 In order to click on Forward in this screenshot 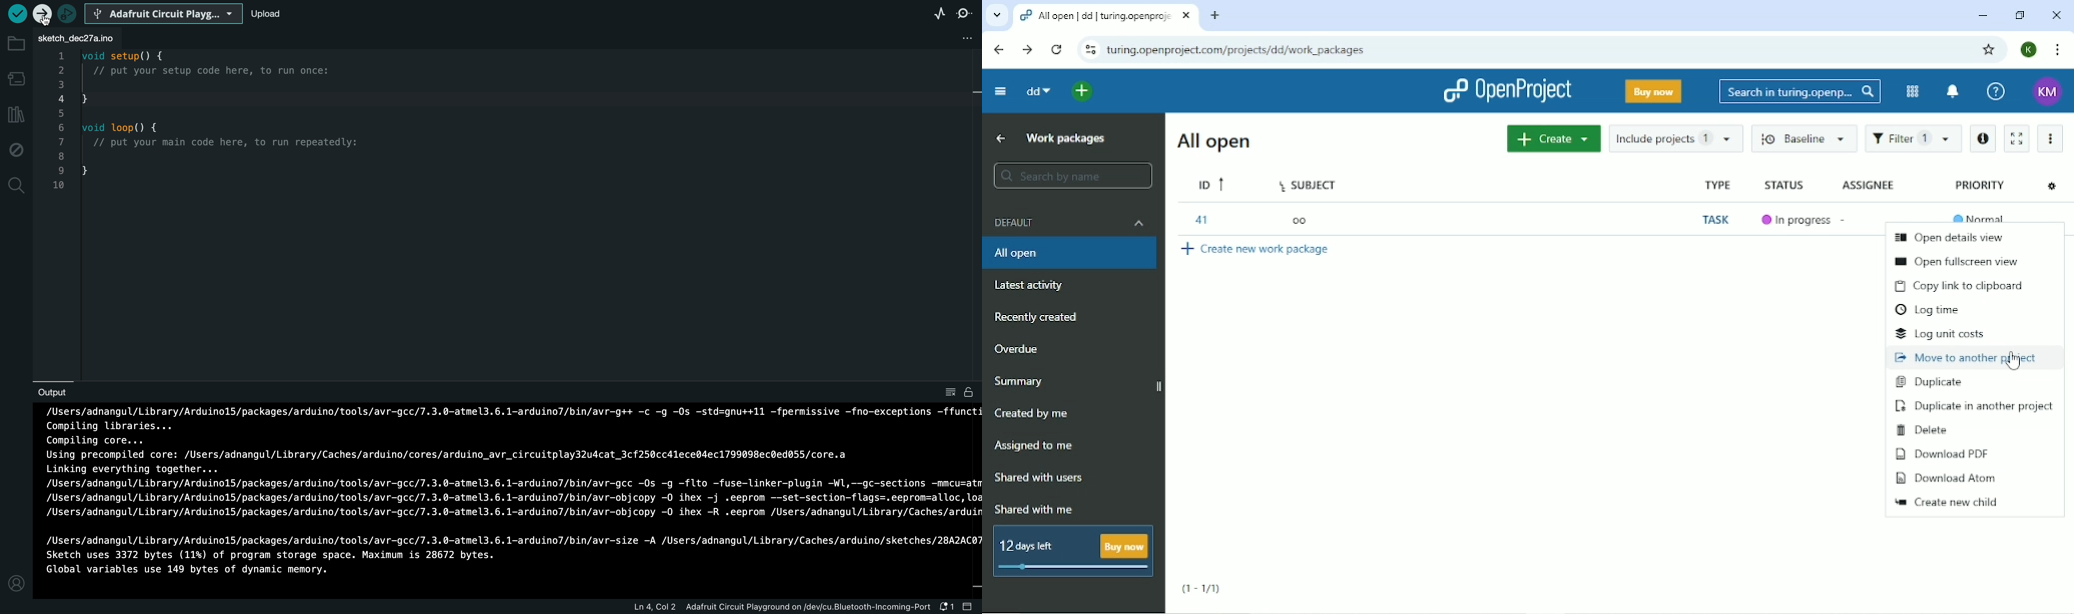, I will do `click(1027, 50)`.